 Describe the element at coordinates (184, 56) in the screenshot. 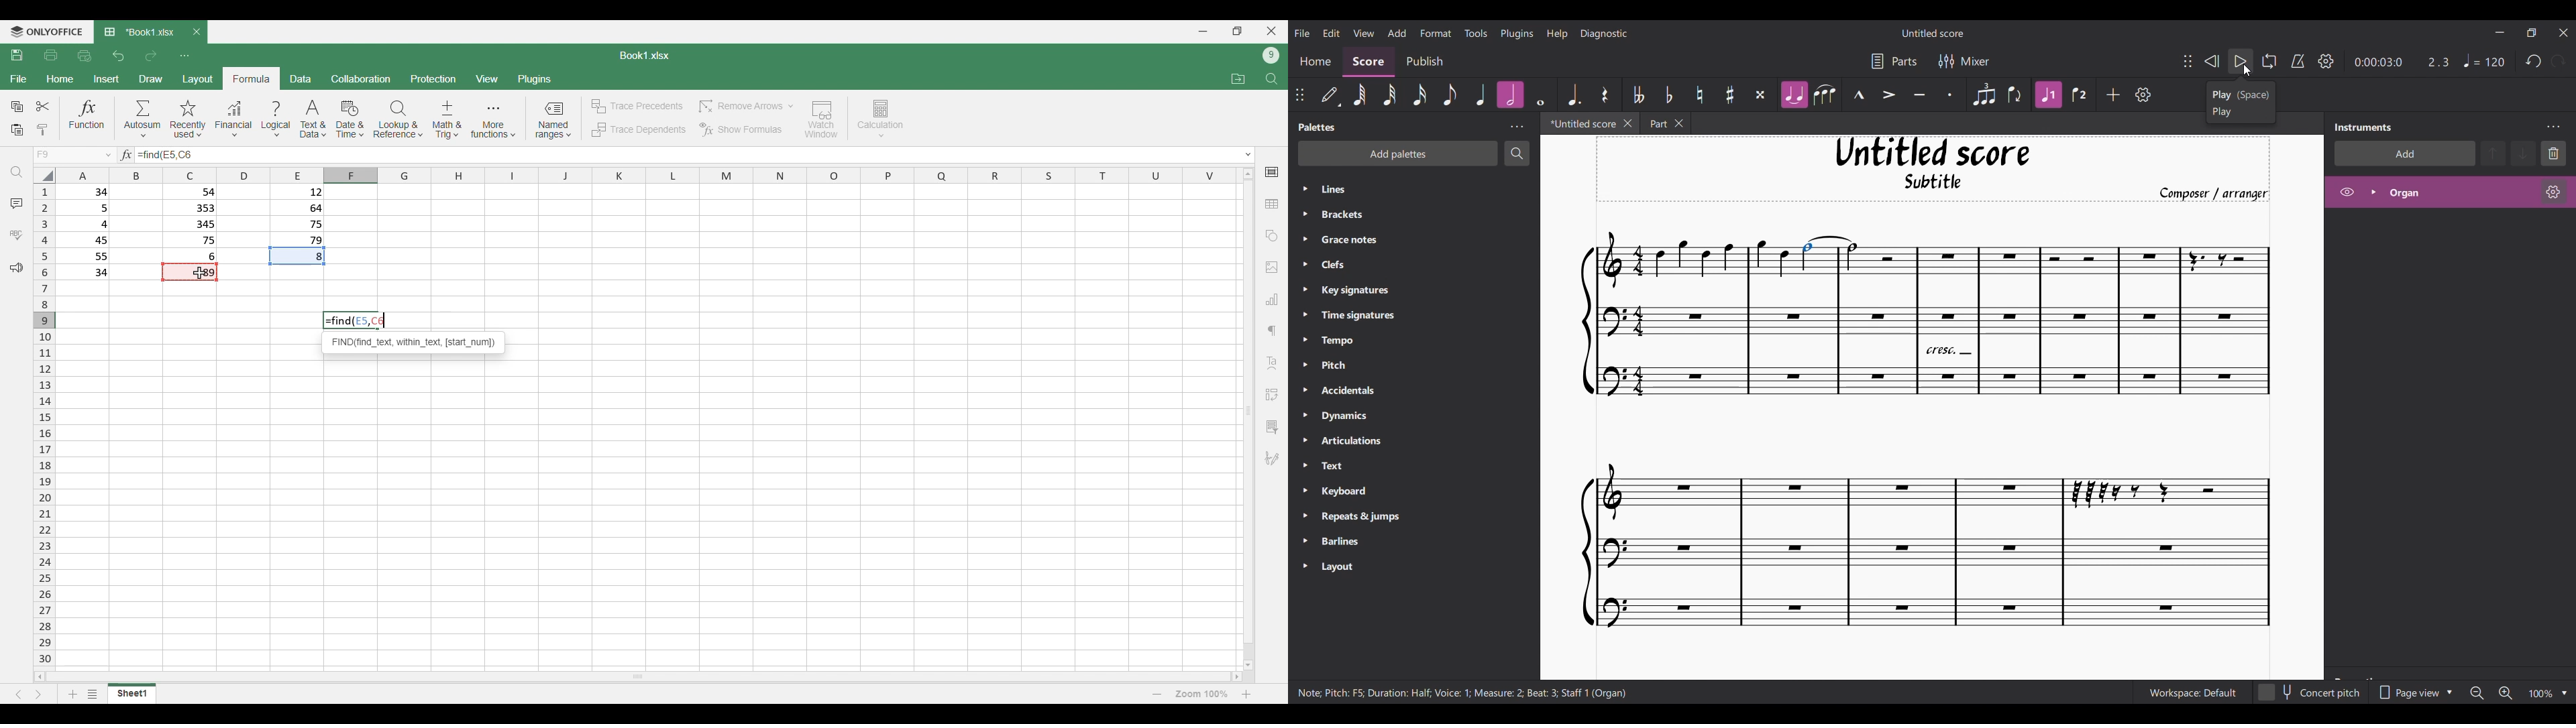

I see `Customize quick access toolbar` at that location.